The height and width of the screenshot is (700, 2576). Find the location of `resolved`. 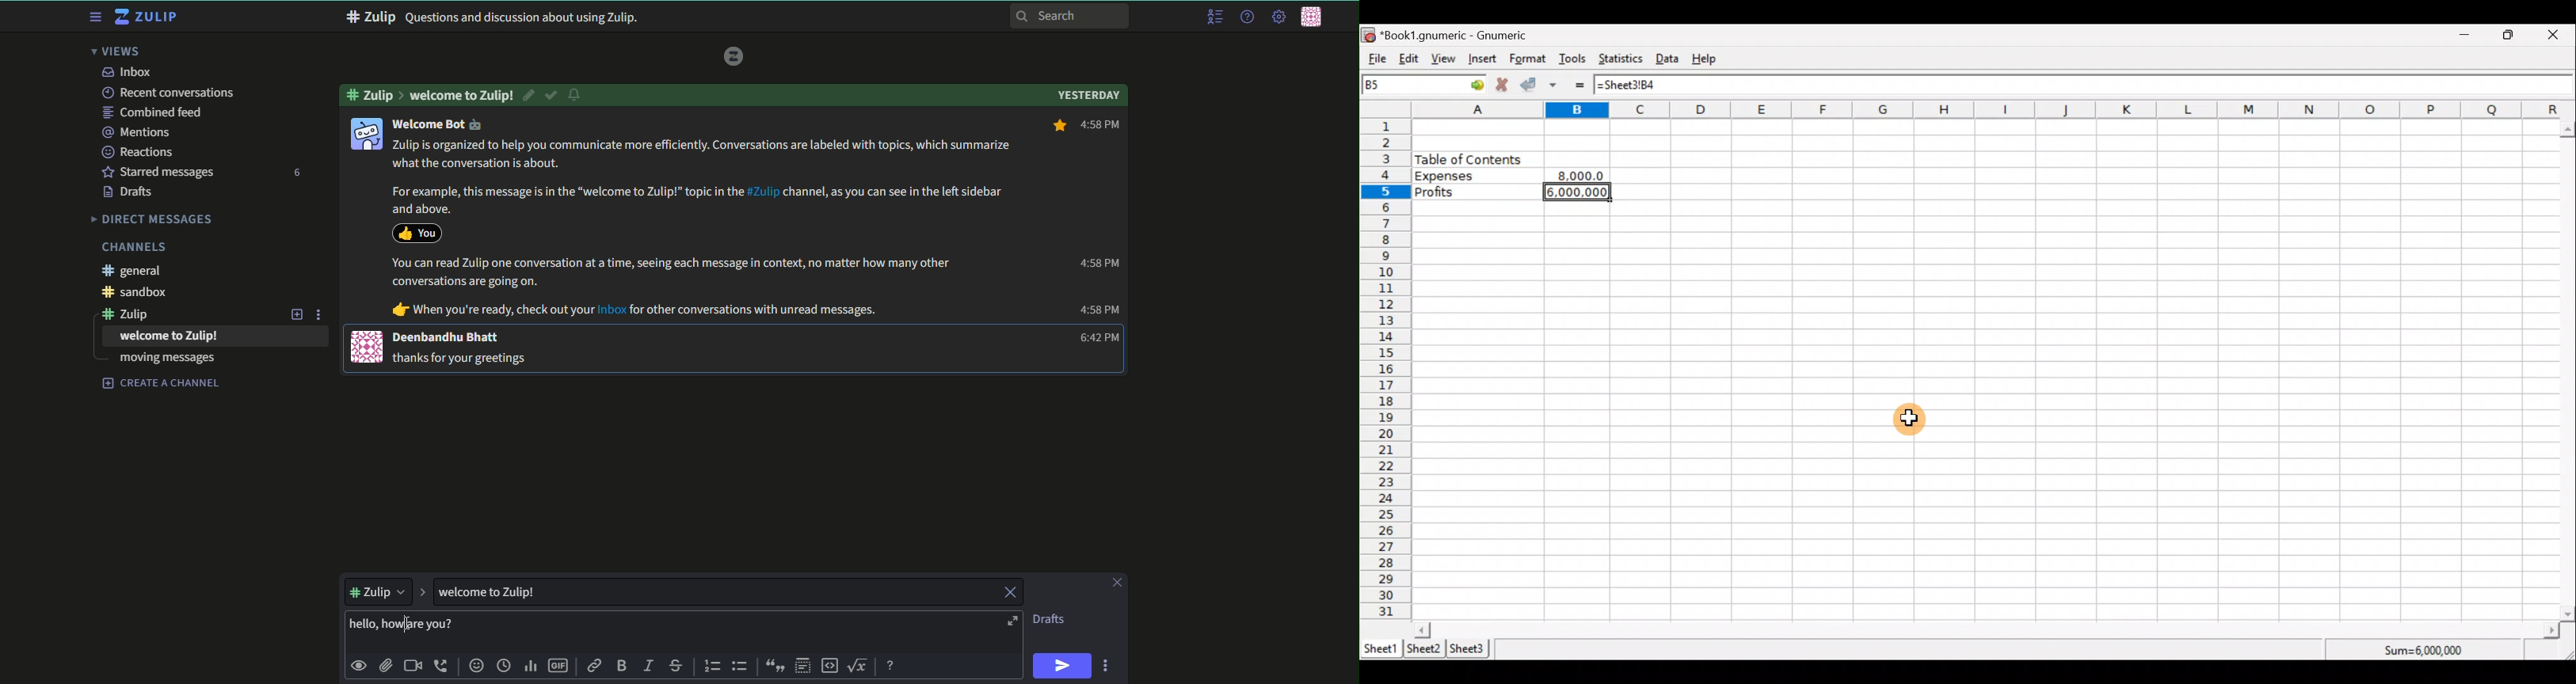

resolved is located at coordinates (552, 95).